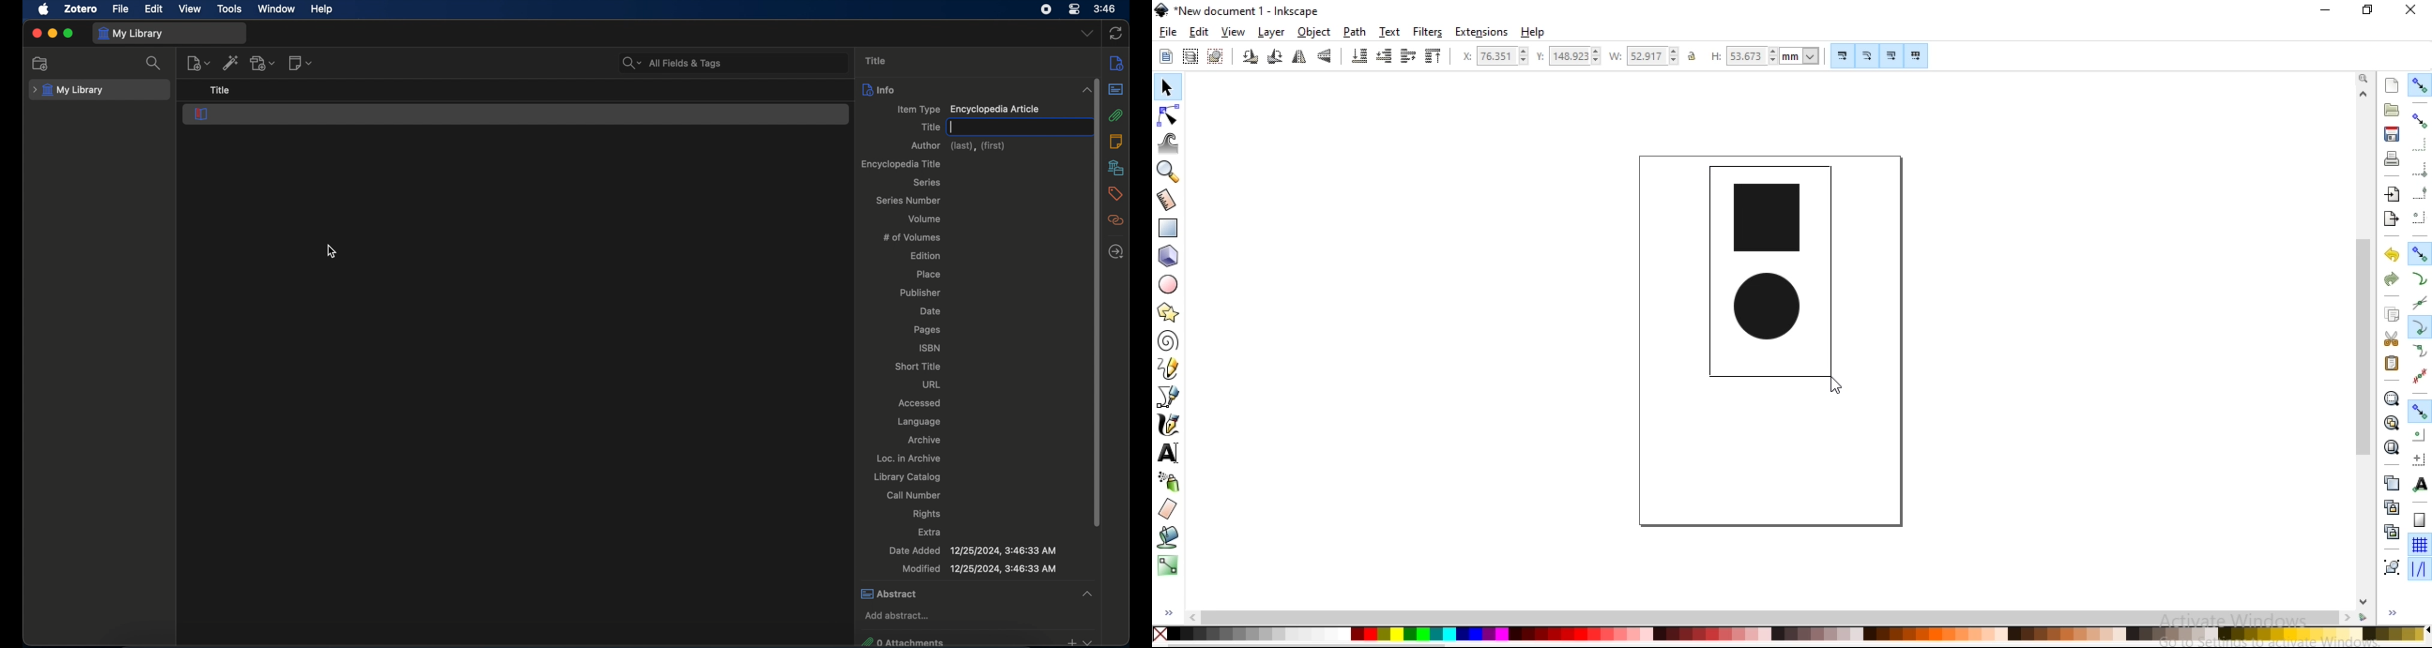  Describe the element at coordinates (1087, 33) in the screenshot. I see `dropdown` at that location.